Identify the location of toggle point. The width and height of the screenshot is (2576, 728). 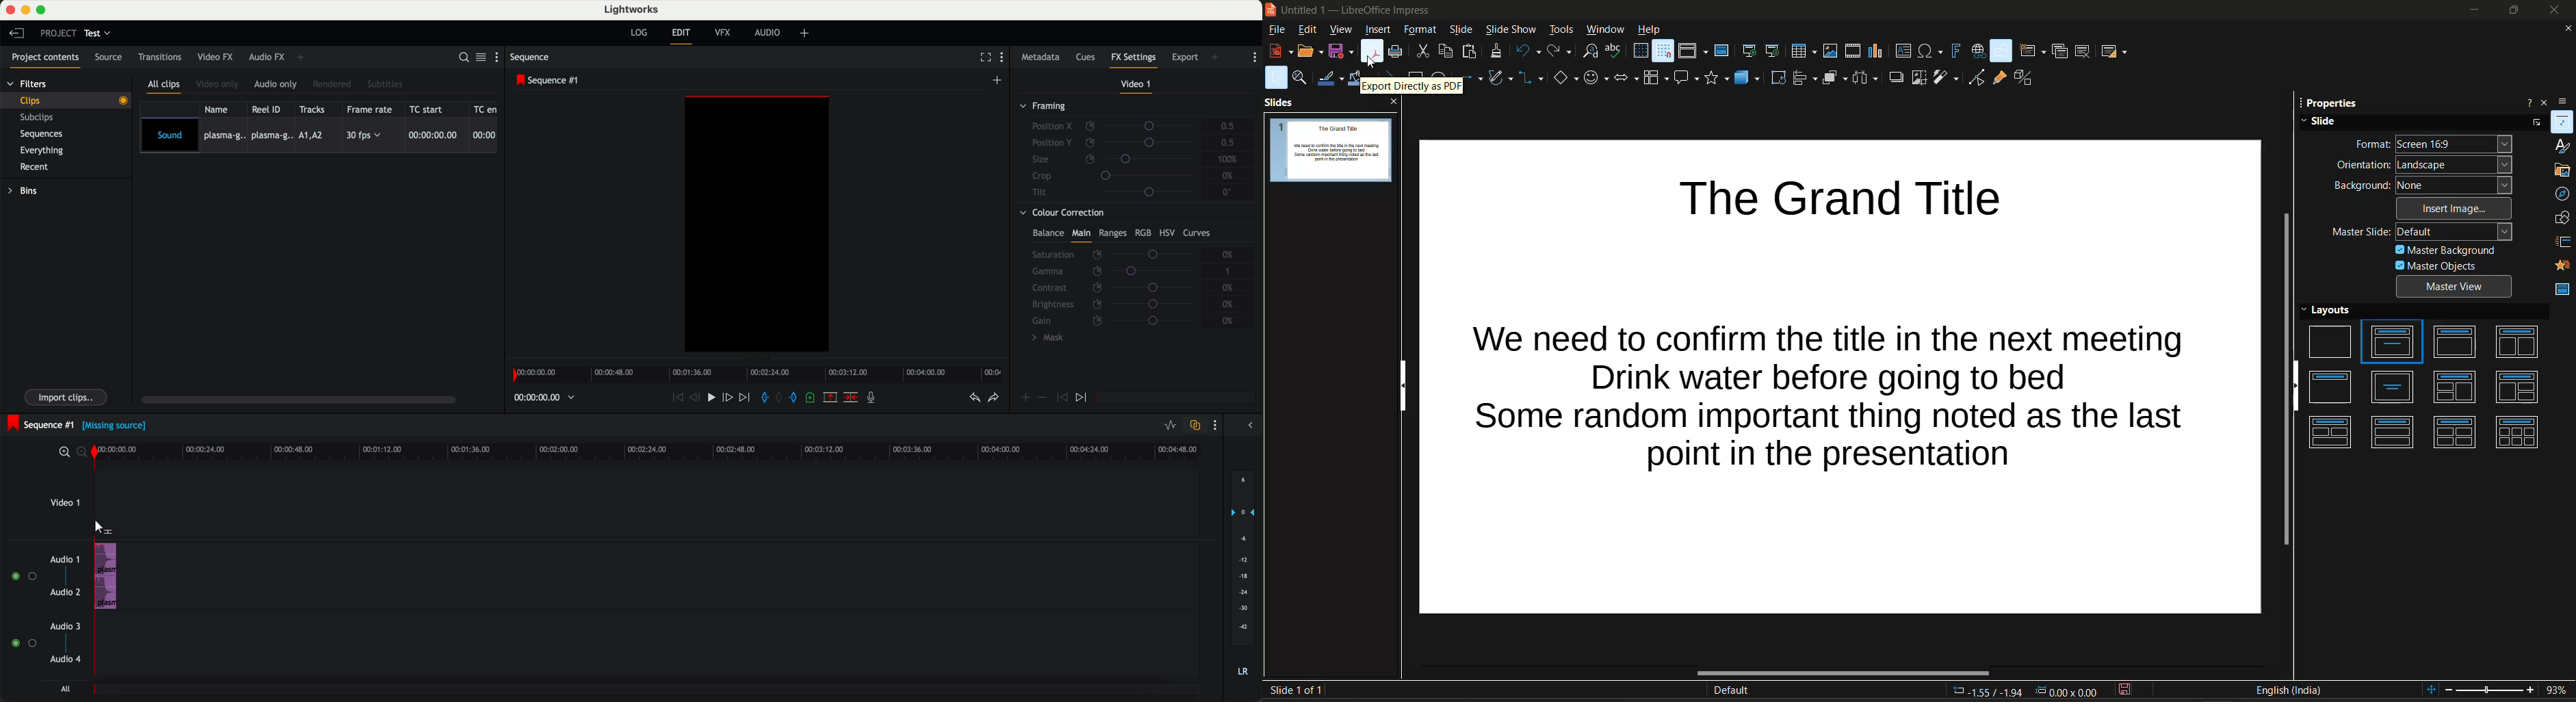
(1977, 78).